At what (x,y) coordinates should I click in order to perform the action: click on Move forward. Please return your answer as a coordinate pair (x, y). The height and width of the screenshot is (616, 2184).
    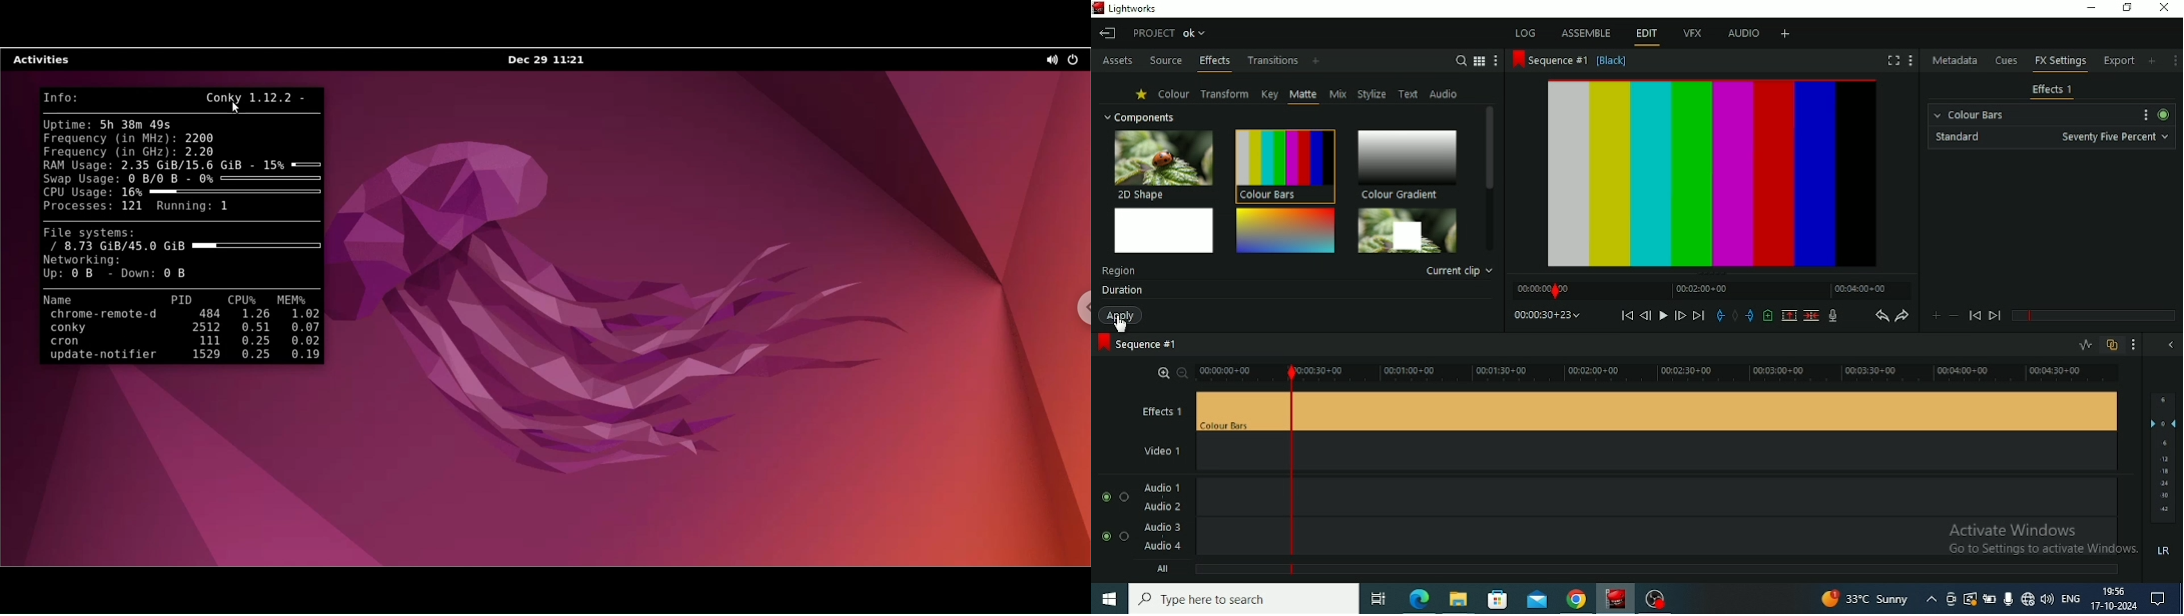
    Looking at the image, I should click on (1699, 315).